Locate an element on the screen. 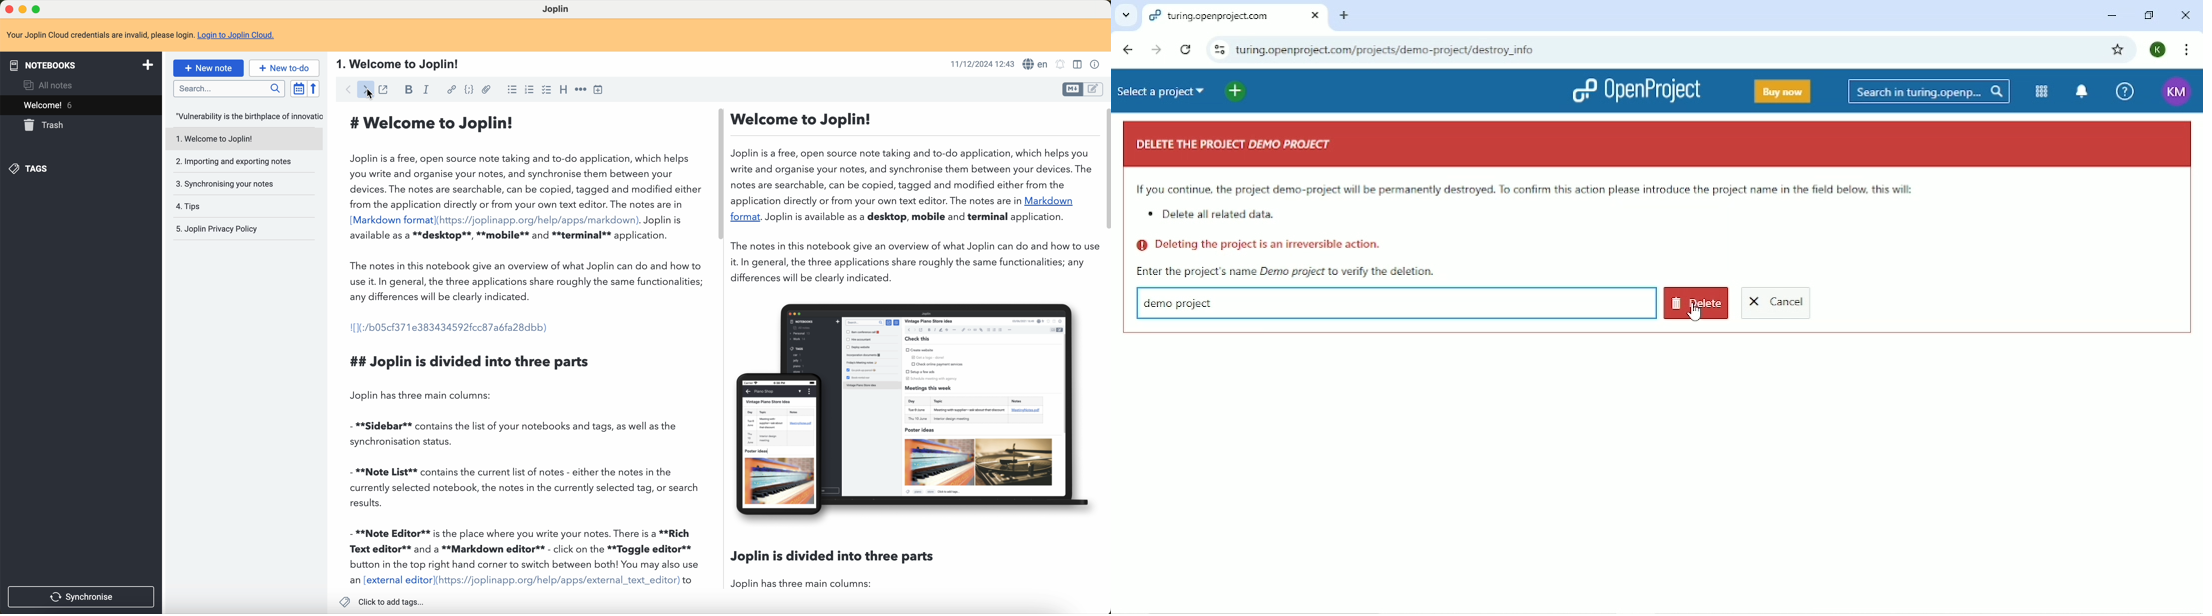 The height and width of the screenshot is (616, 2212). click on back is located at coordinates (344, 91).